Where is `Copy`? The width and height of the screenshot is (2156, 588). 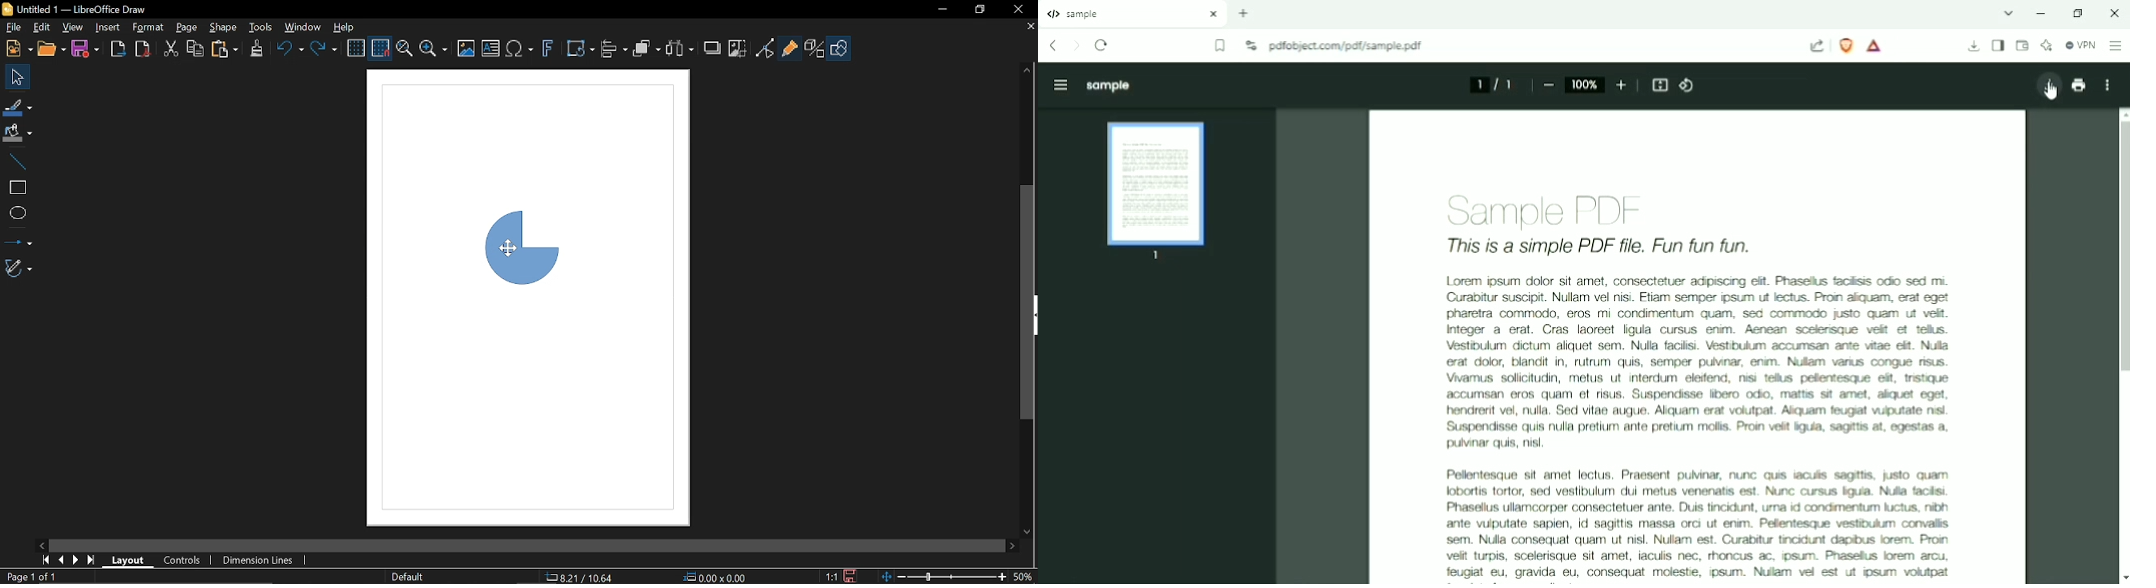
Copy is located at coordinates (195, 49).